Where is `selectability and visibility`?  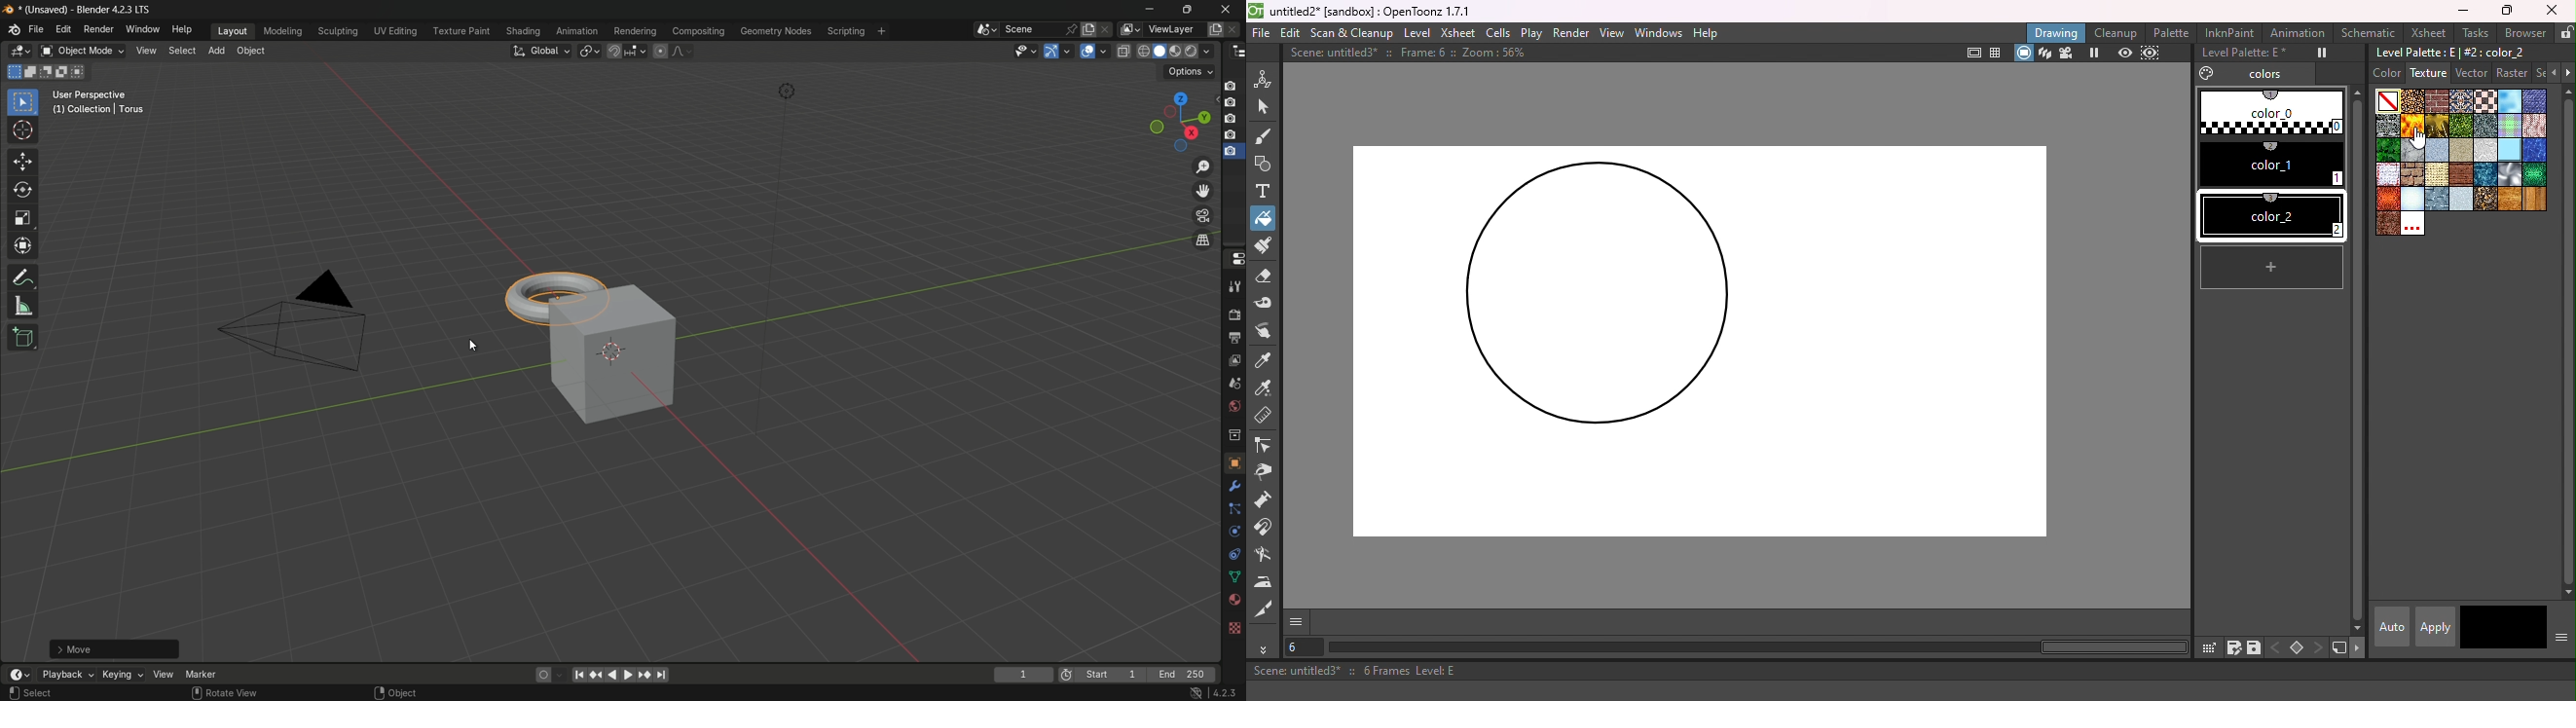
selectability and visibility is located at coordinates (1026, 51).